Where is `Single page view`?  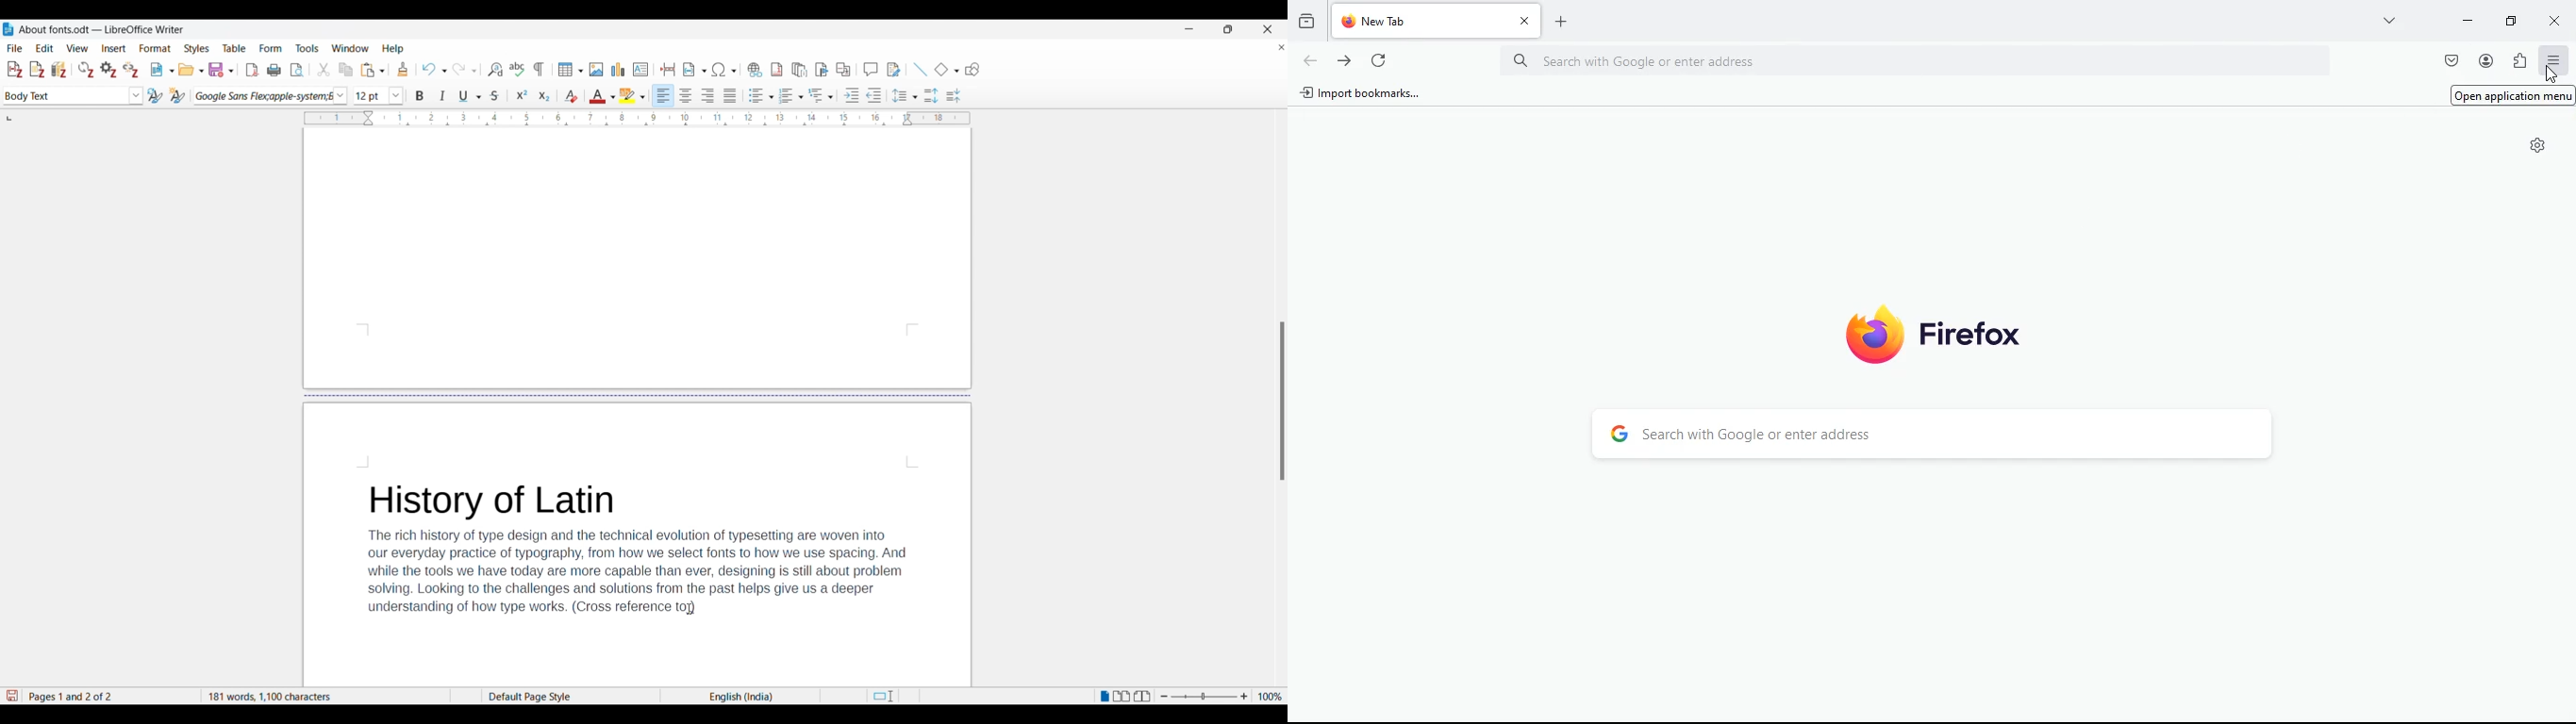
Single page view is located at coordinates (1103, 697).